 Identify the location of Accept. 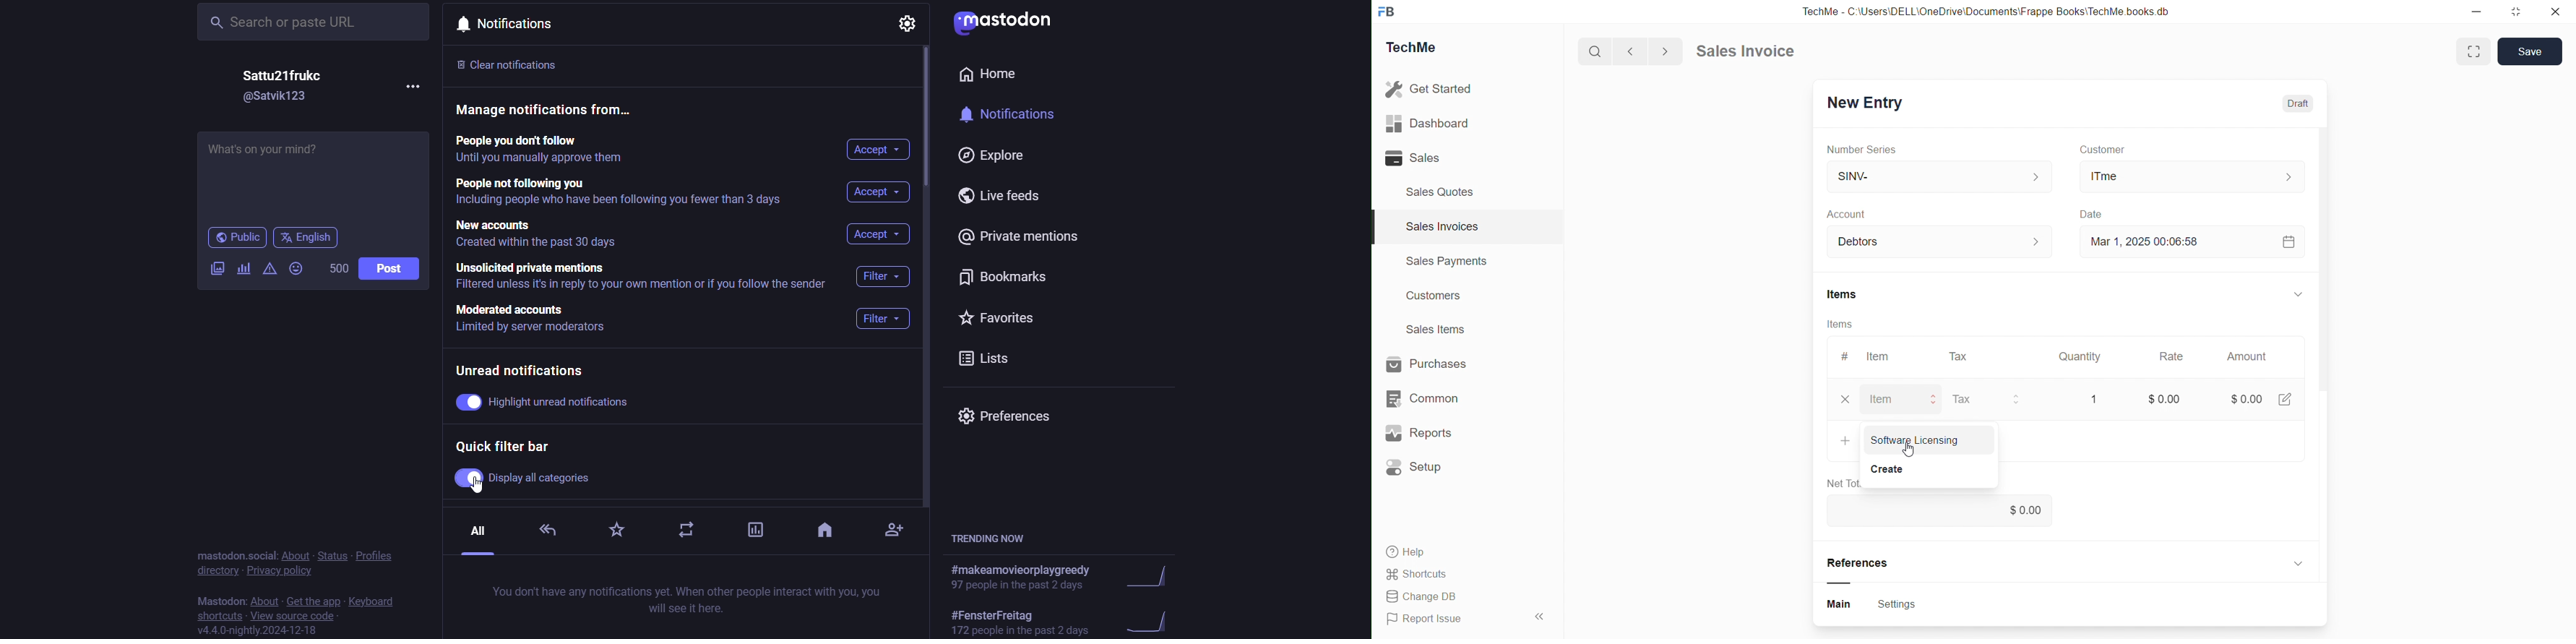
(880, 150).